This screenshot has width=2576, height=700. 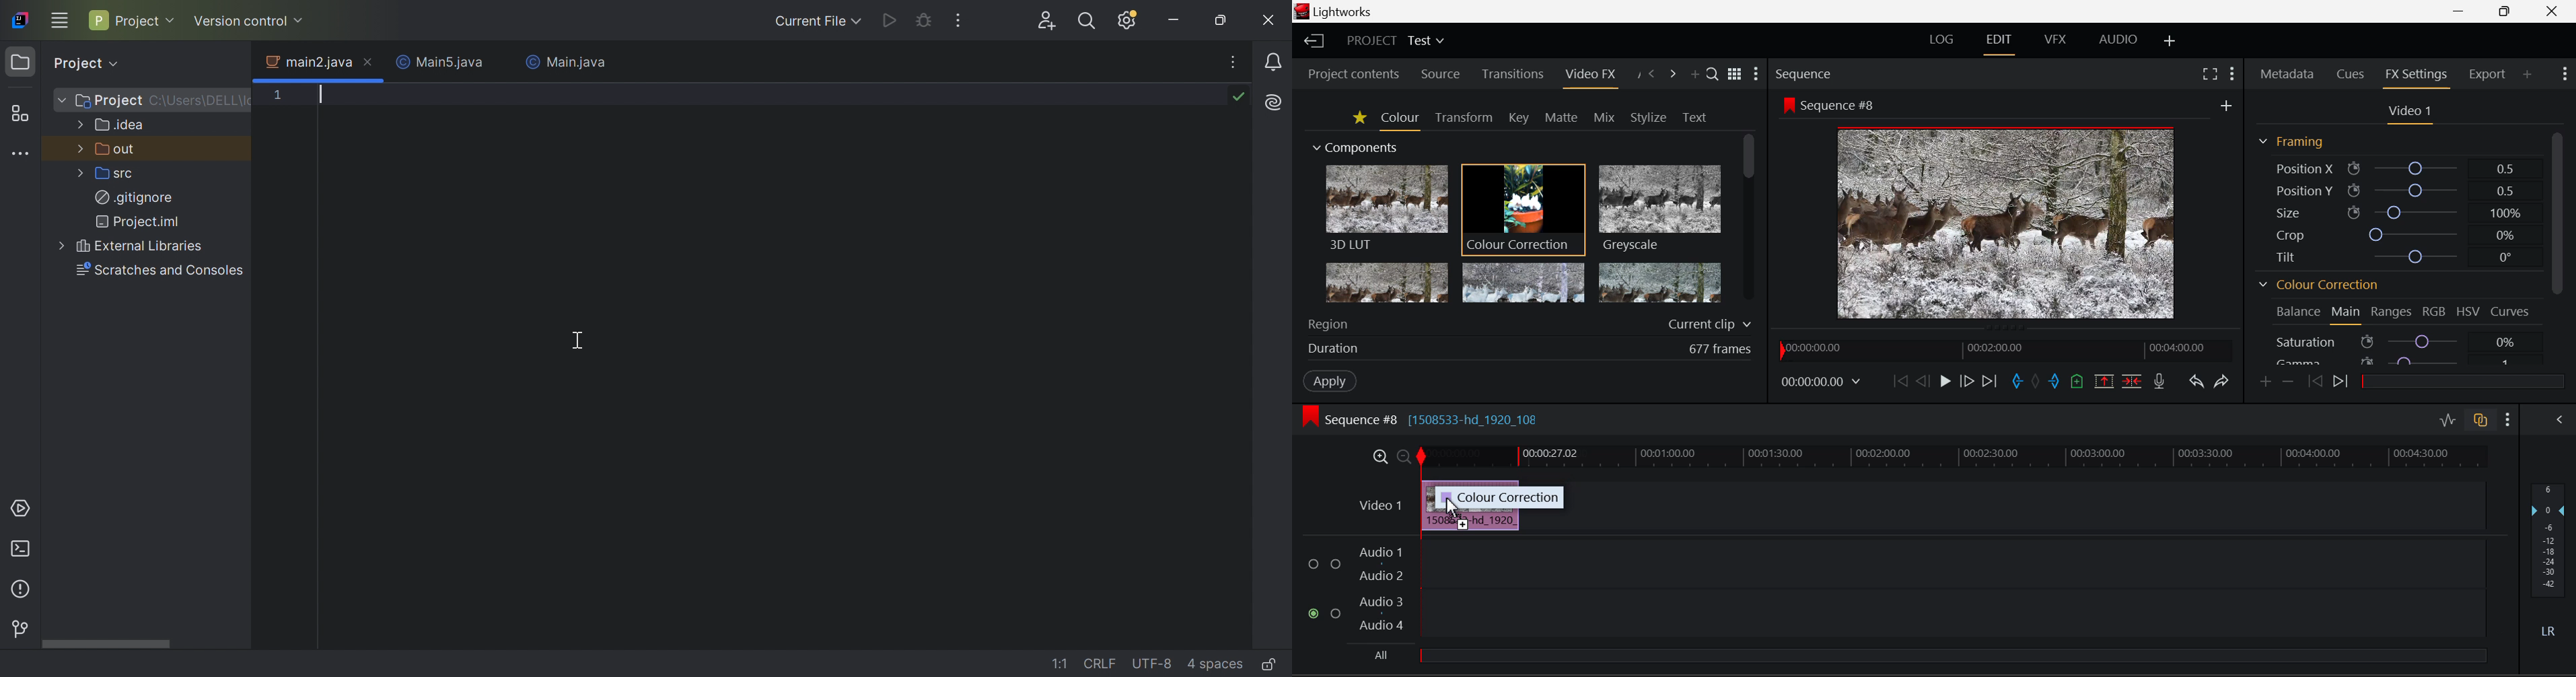 I want to click on Show Audio Mix, so click(x=2560, y=419).